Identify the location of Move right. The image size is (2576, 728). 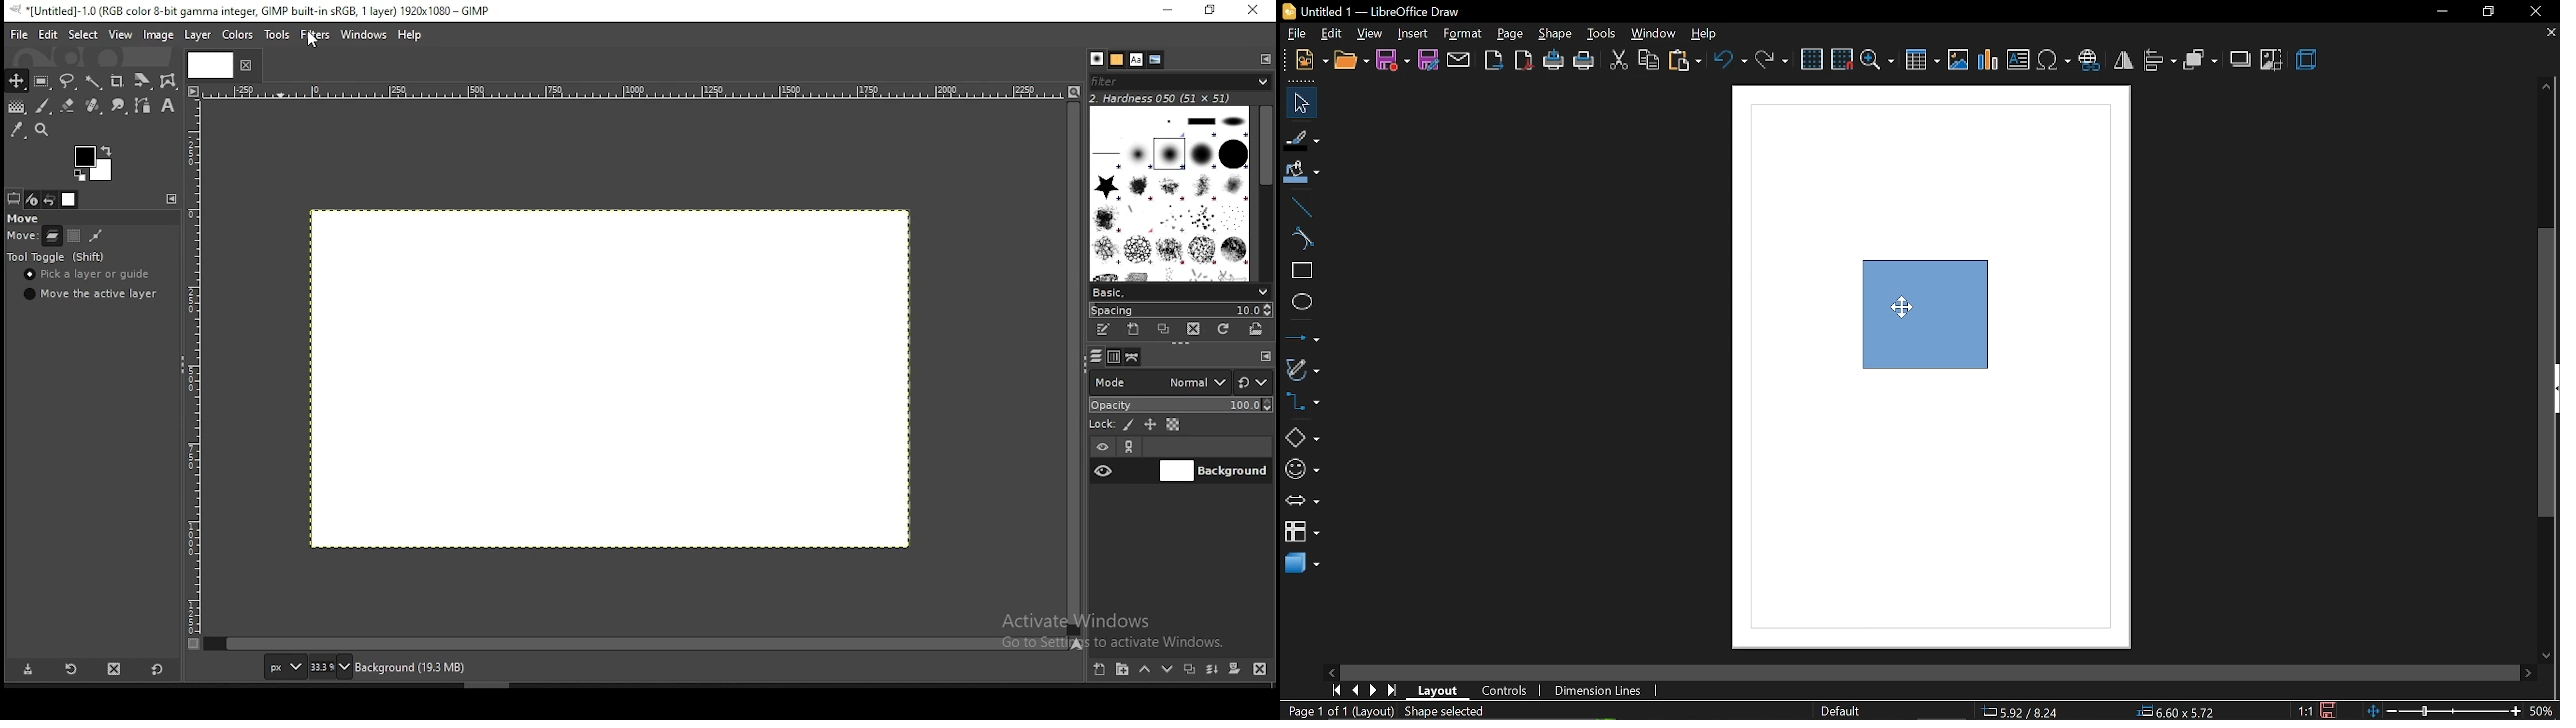
(2529, 673).